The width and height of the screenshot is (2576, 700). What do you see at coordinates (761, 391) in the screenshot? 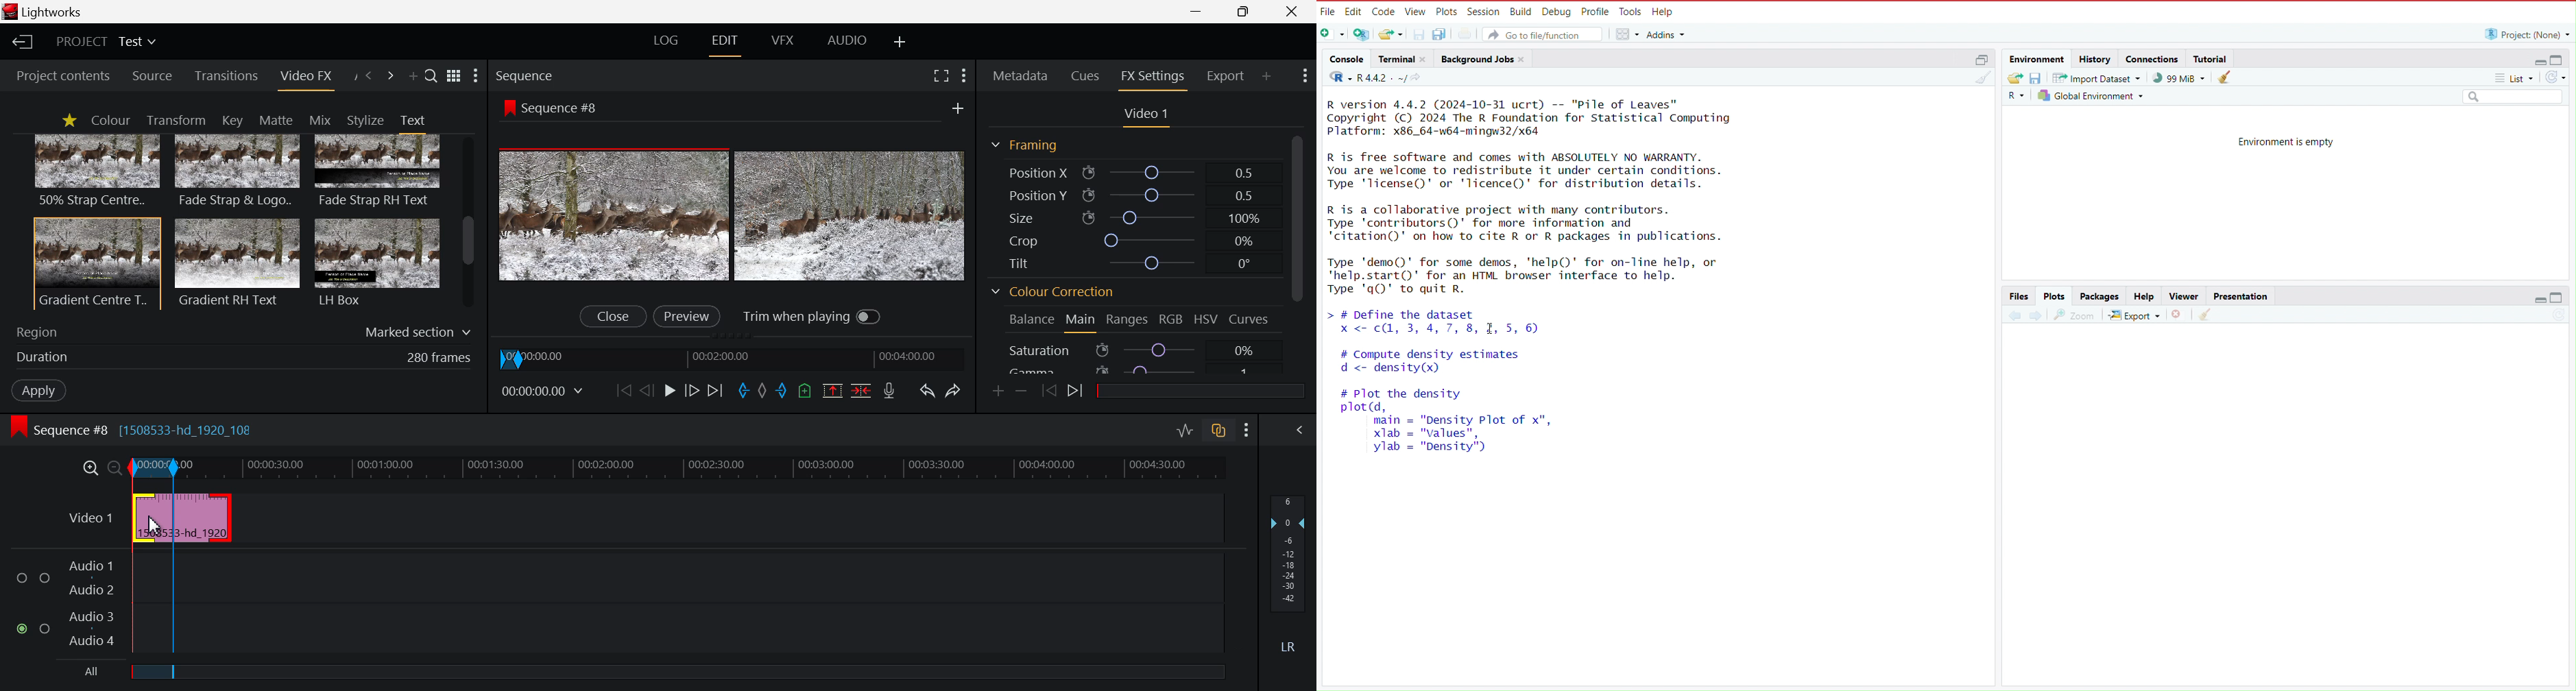
I see `Remove all marks` at bounding box center [761, 391].